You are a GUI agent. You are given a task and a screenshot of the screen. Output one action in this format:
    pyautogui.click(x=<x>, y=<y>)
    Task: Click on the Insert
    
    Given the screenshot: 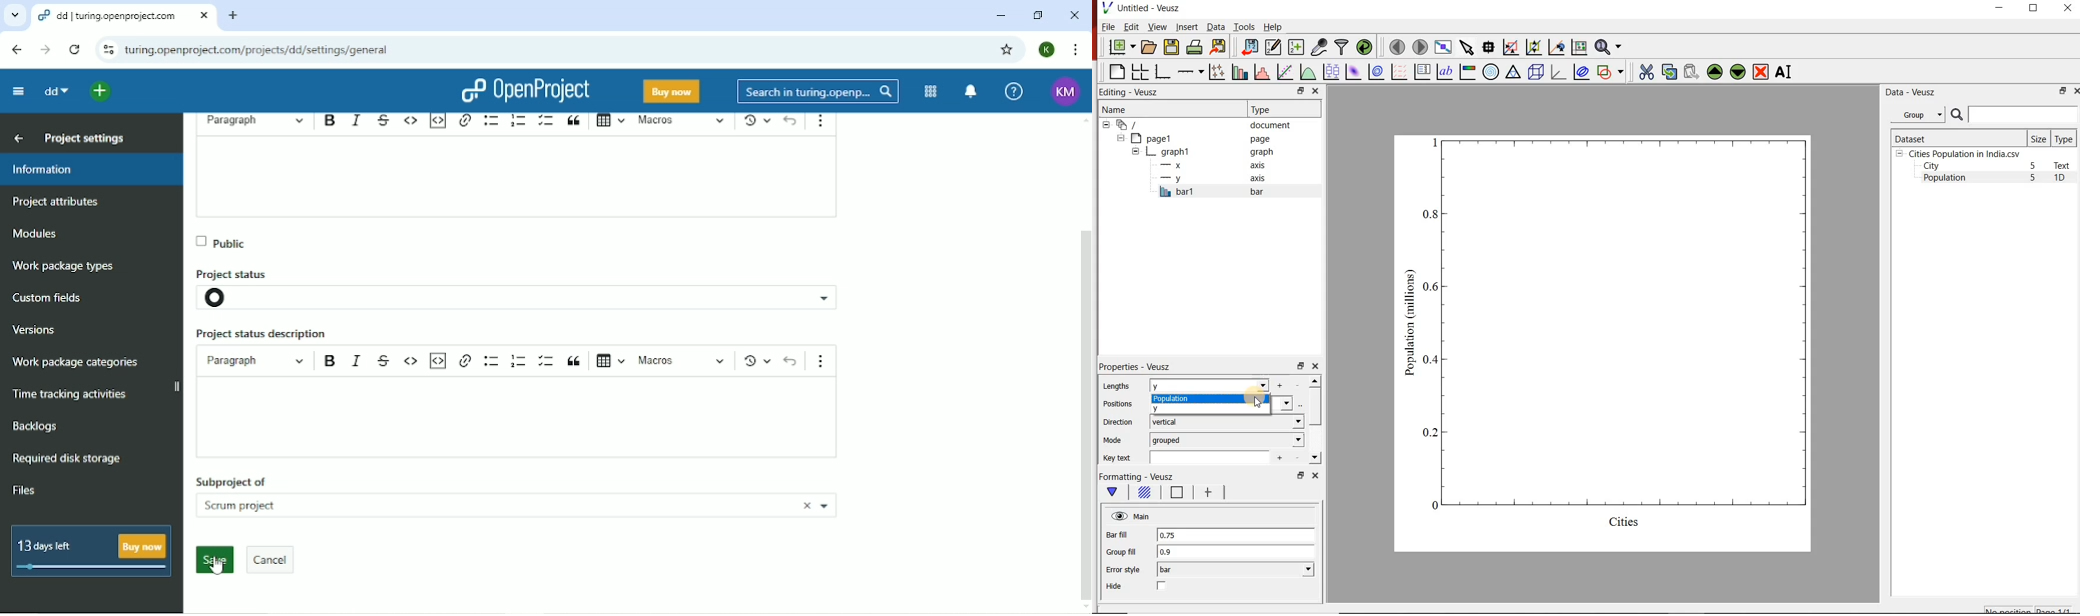 What is the action you would take?
    pyautogui.click(x=1186, y=28)
    